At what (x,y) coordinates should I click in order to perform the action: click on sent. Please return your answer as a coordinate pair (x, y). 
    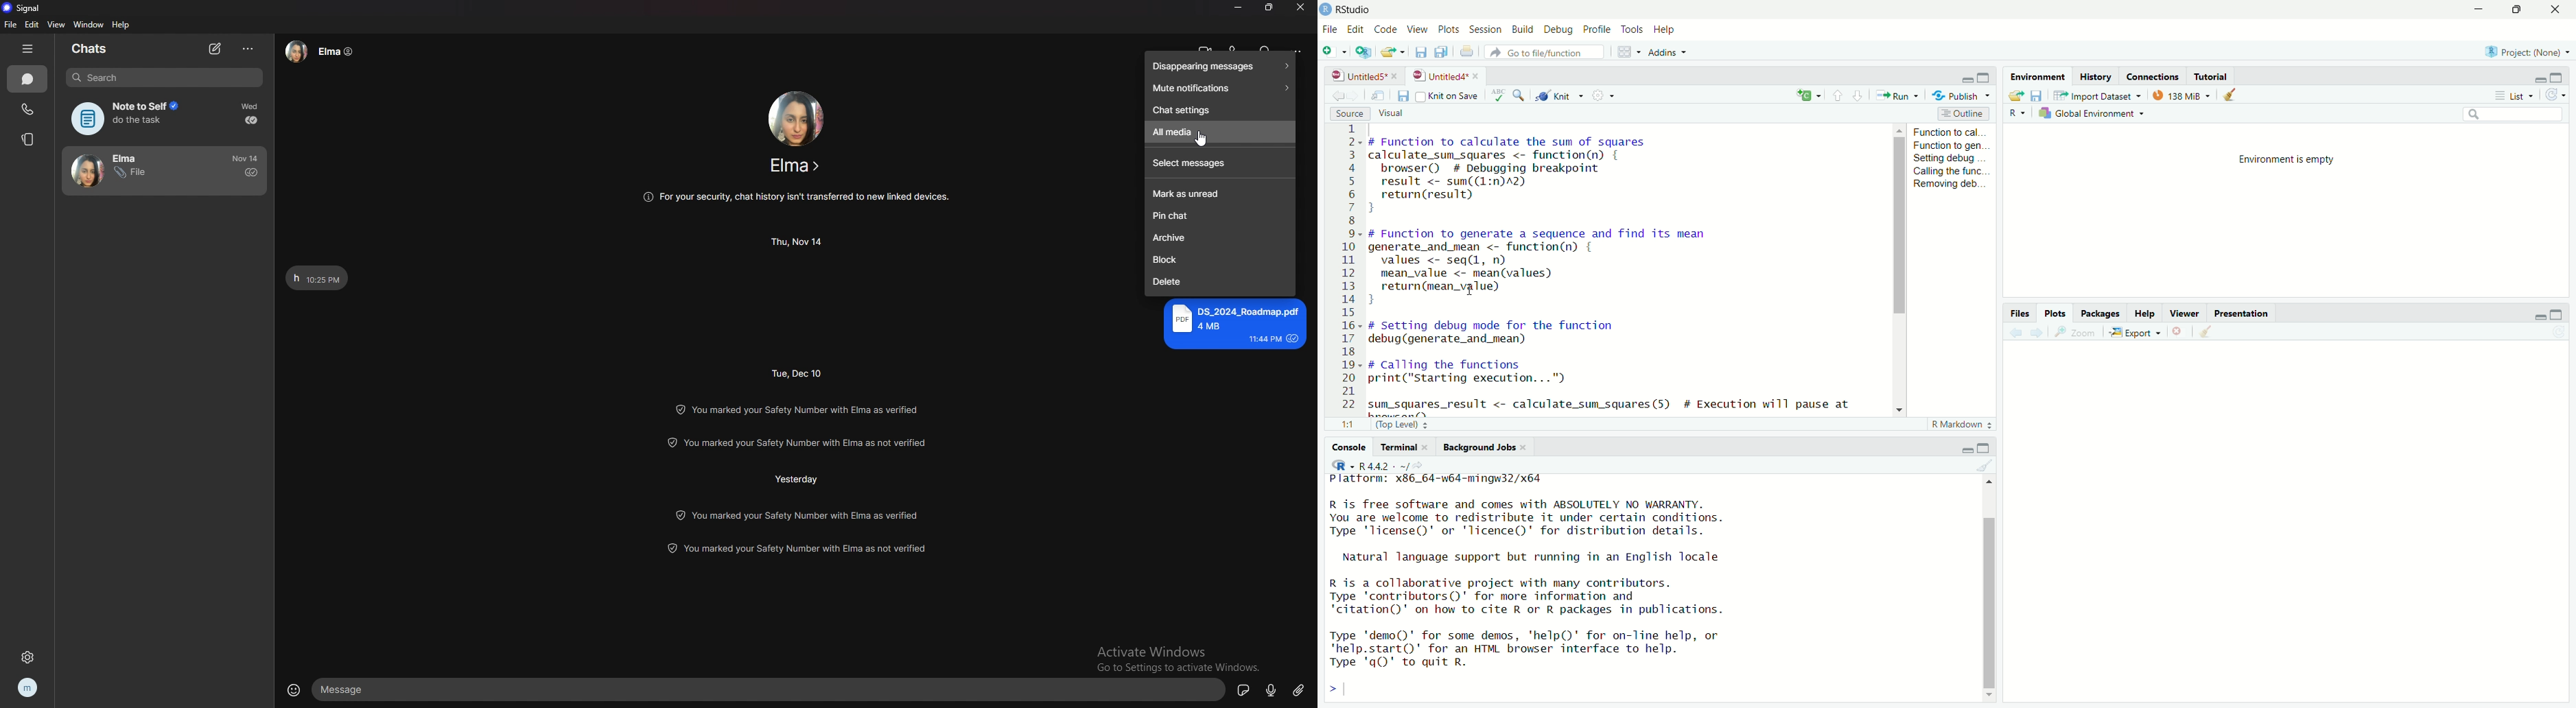
    Looking at the image, I should click on (251, 172).